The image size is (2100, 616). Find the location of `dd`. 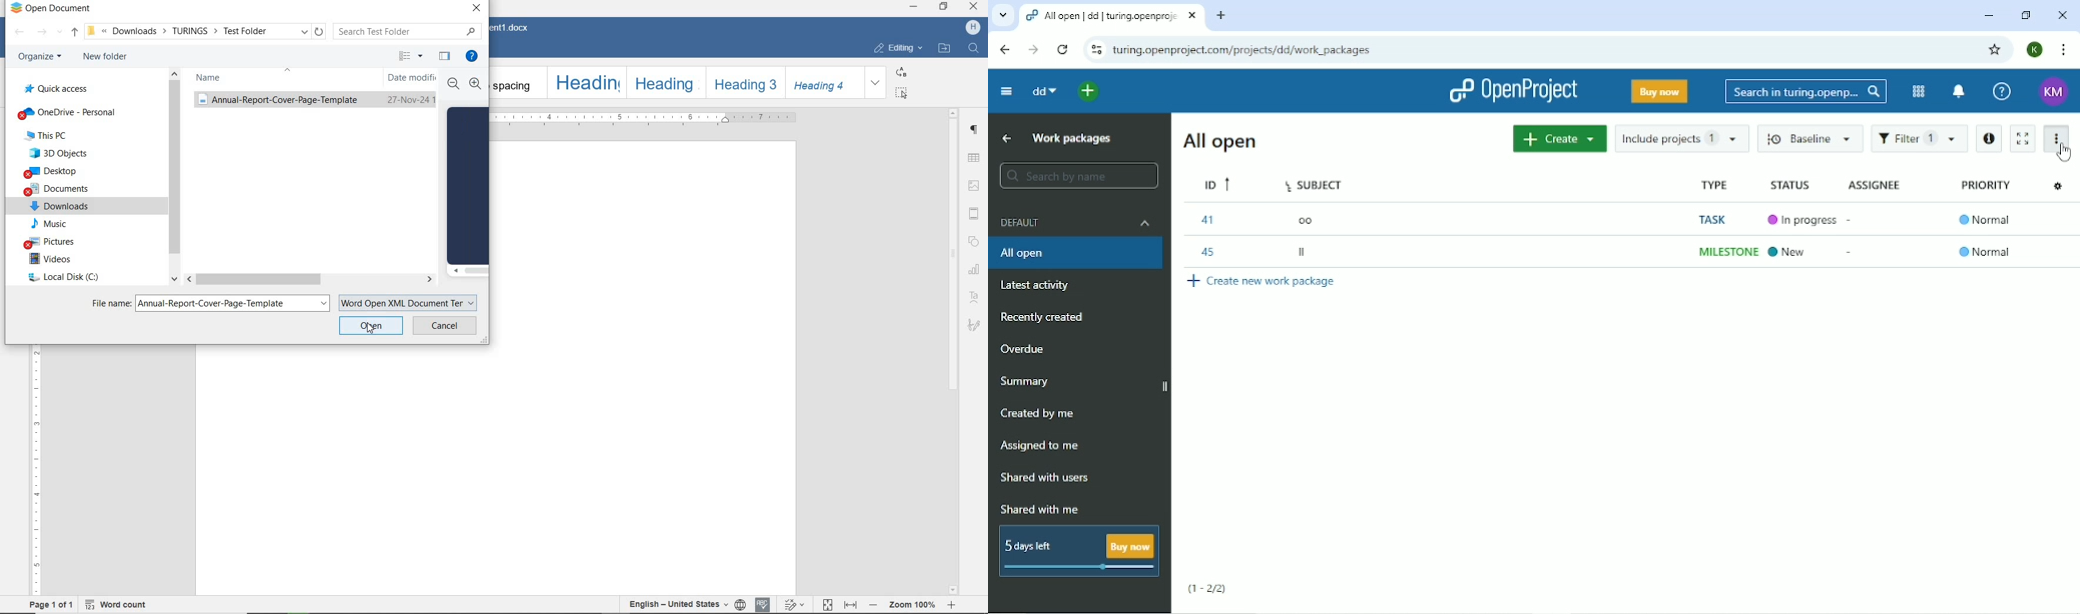

dd is located at coordinates (1043, 91).